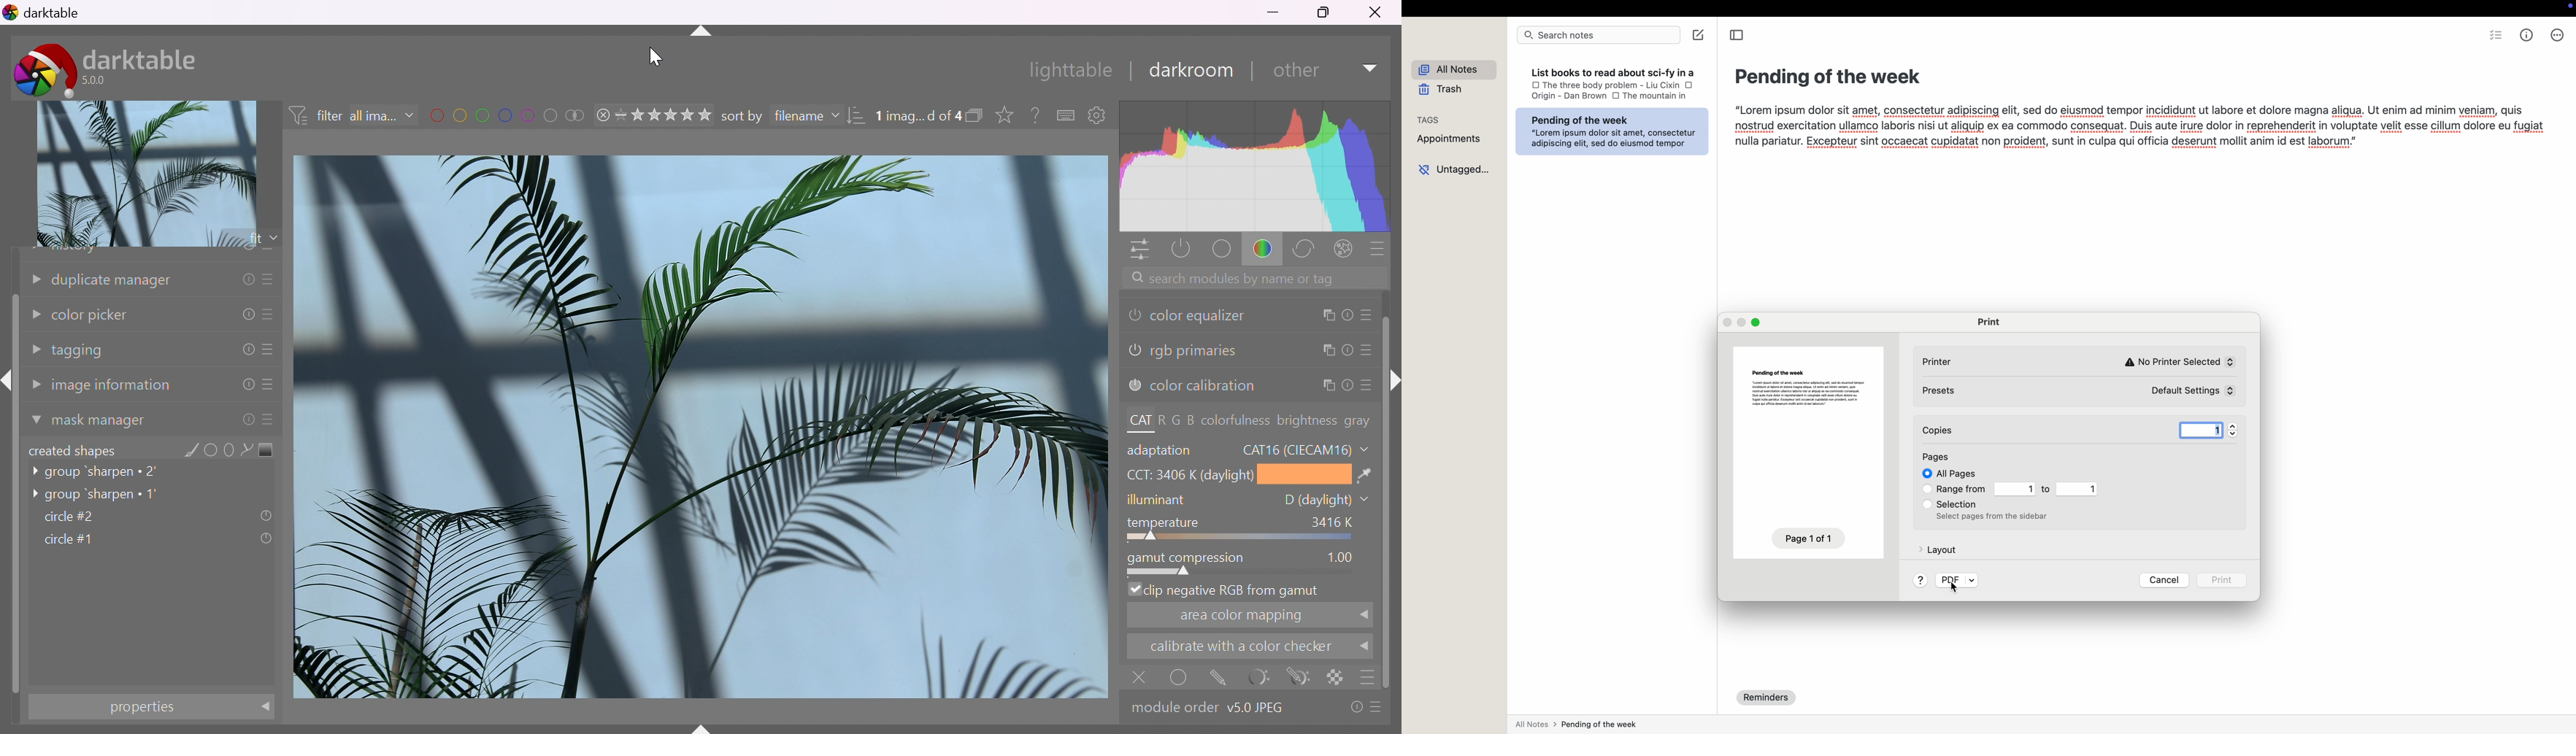 The height and width of the screenshot is (756, 2576). What do you see at coordinates (1213, 679) in the screenshot?
I see `mask` at bounding box center [1213, 679].